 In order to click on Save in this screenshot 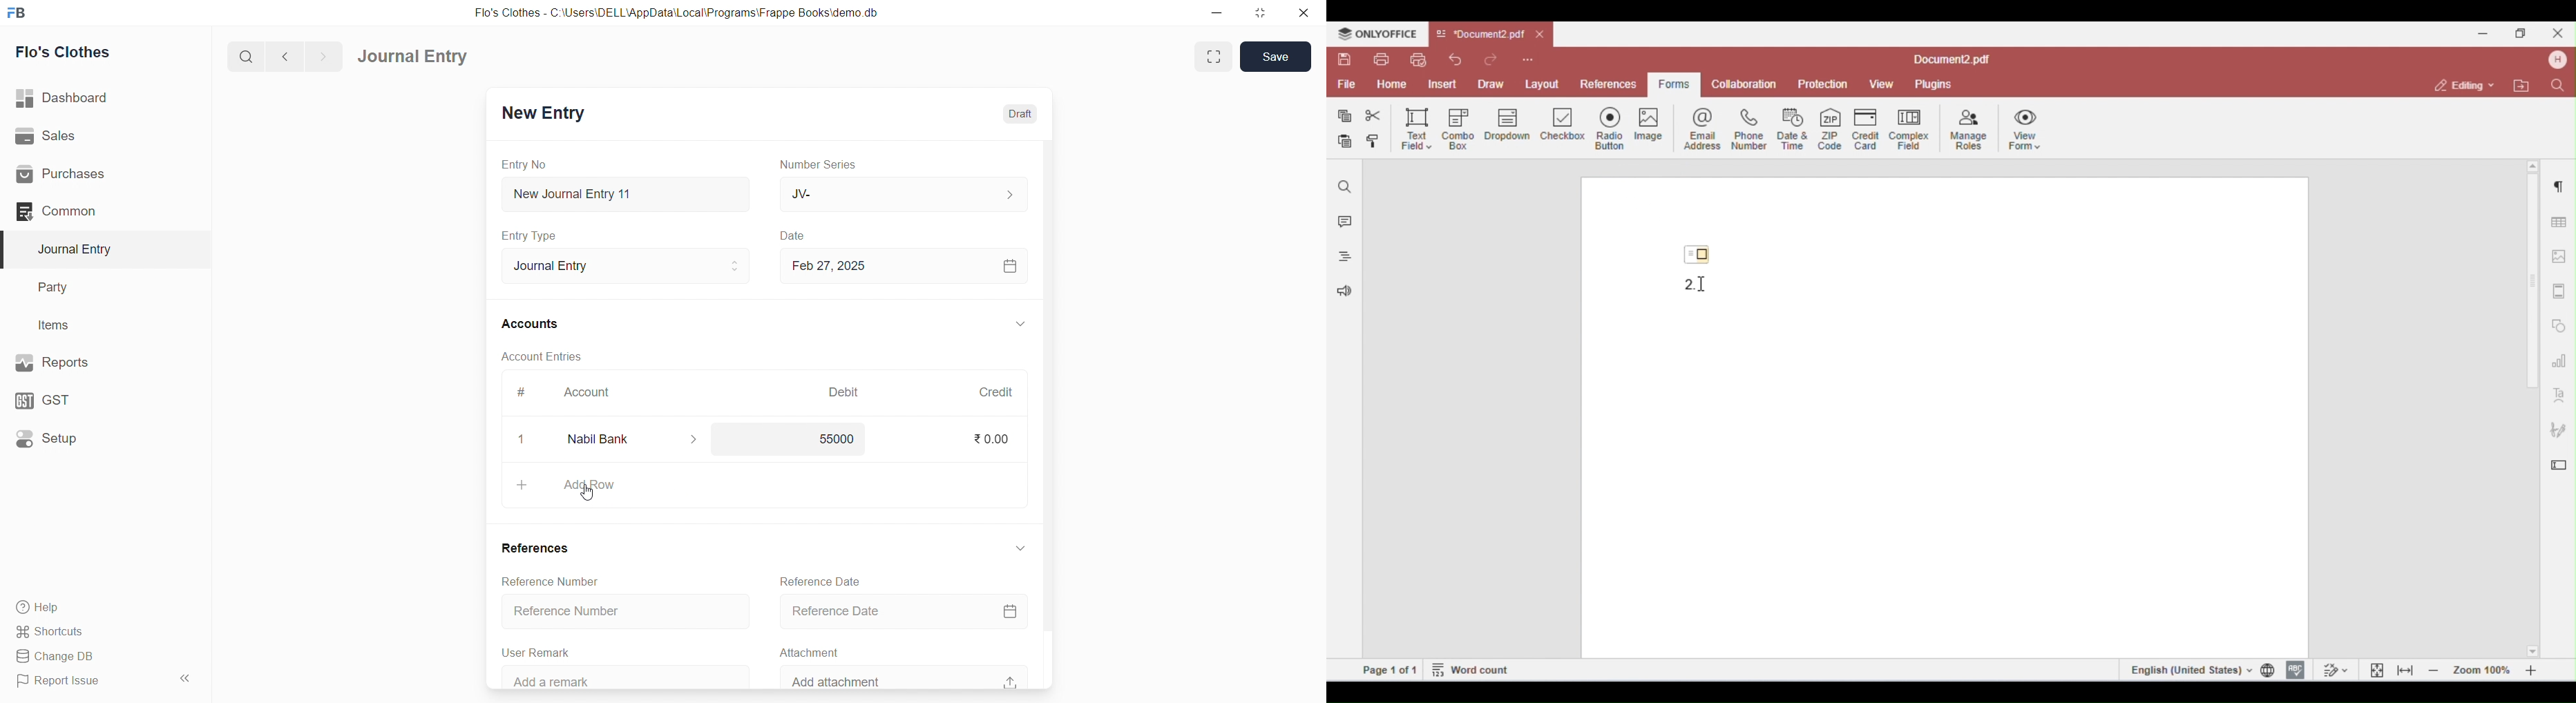, I will do `click(1276, 57)`.